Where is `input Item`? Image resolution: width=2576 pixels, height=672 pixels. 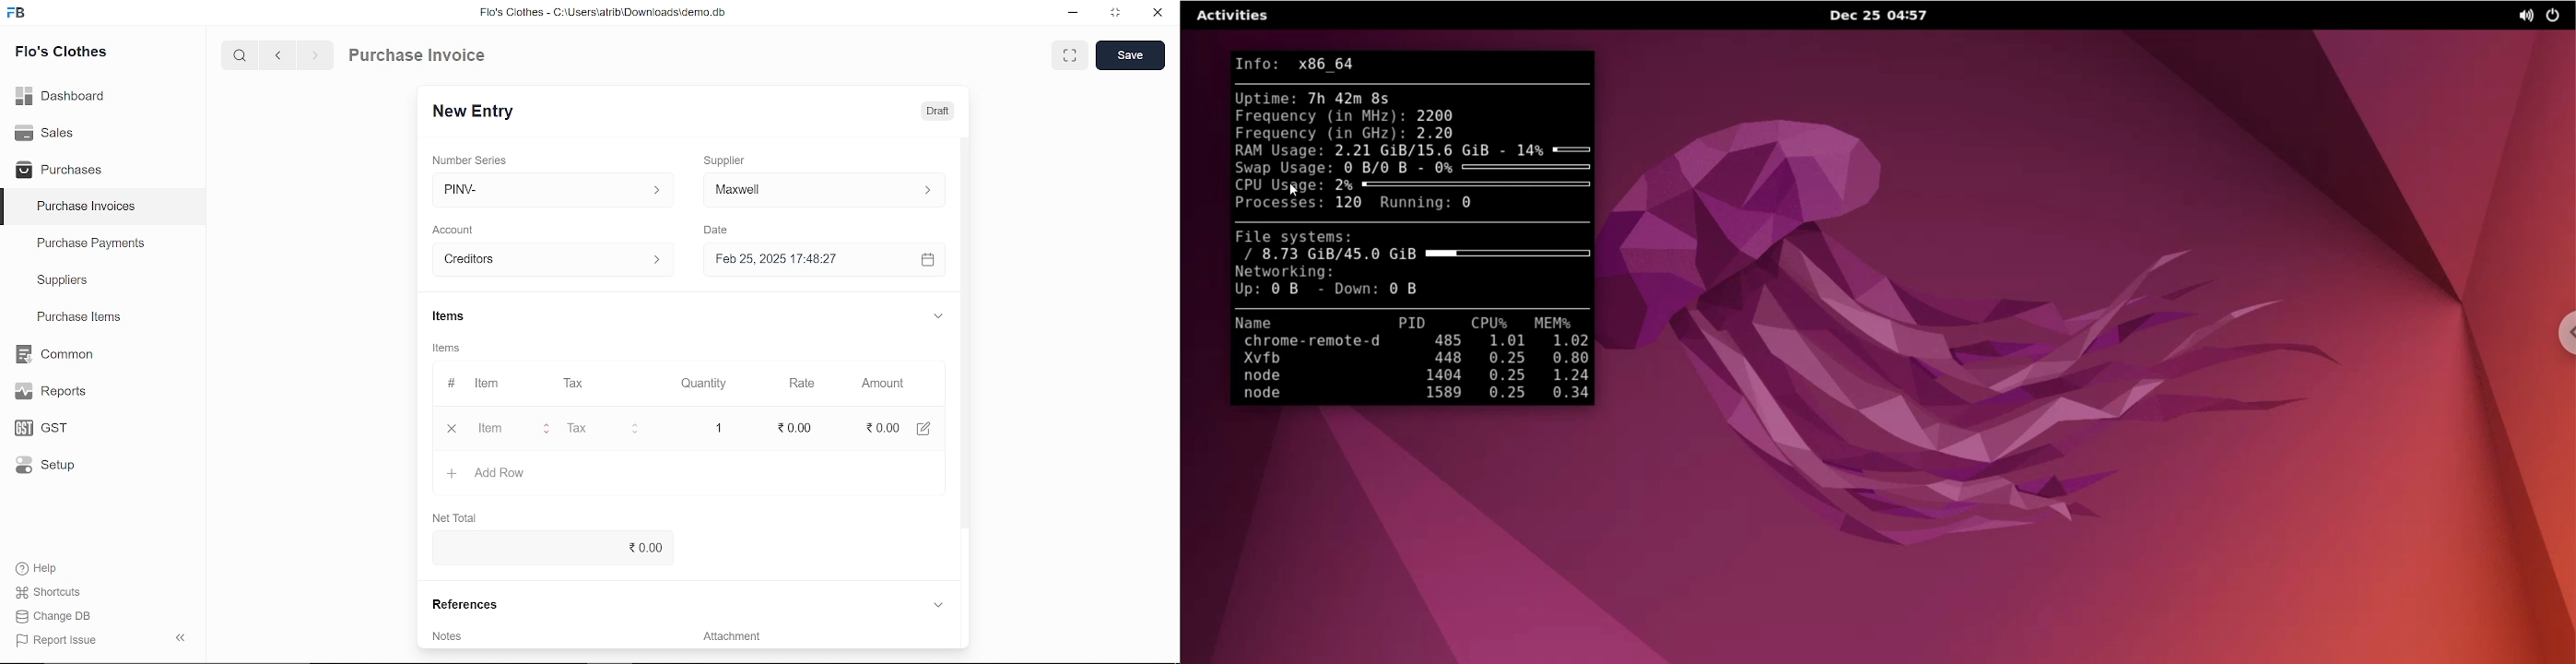
input Item is located at coordinates (511, 428).